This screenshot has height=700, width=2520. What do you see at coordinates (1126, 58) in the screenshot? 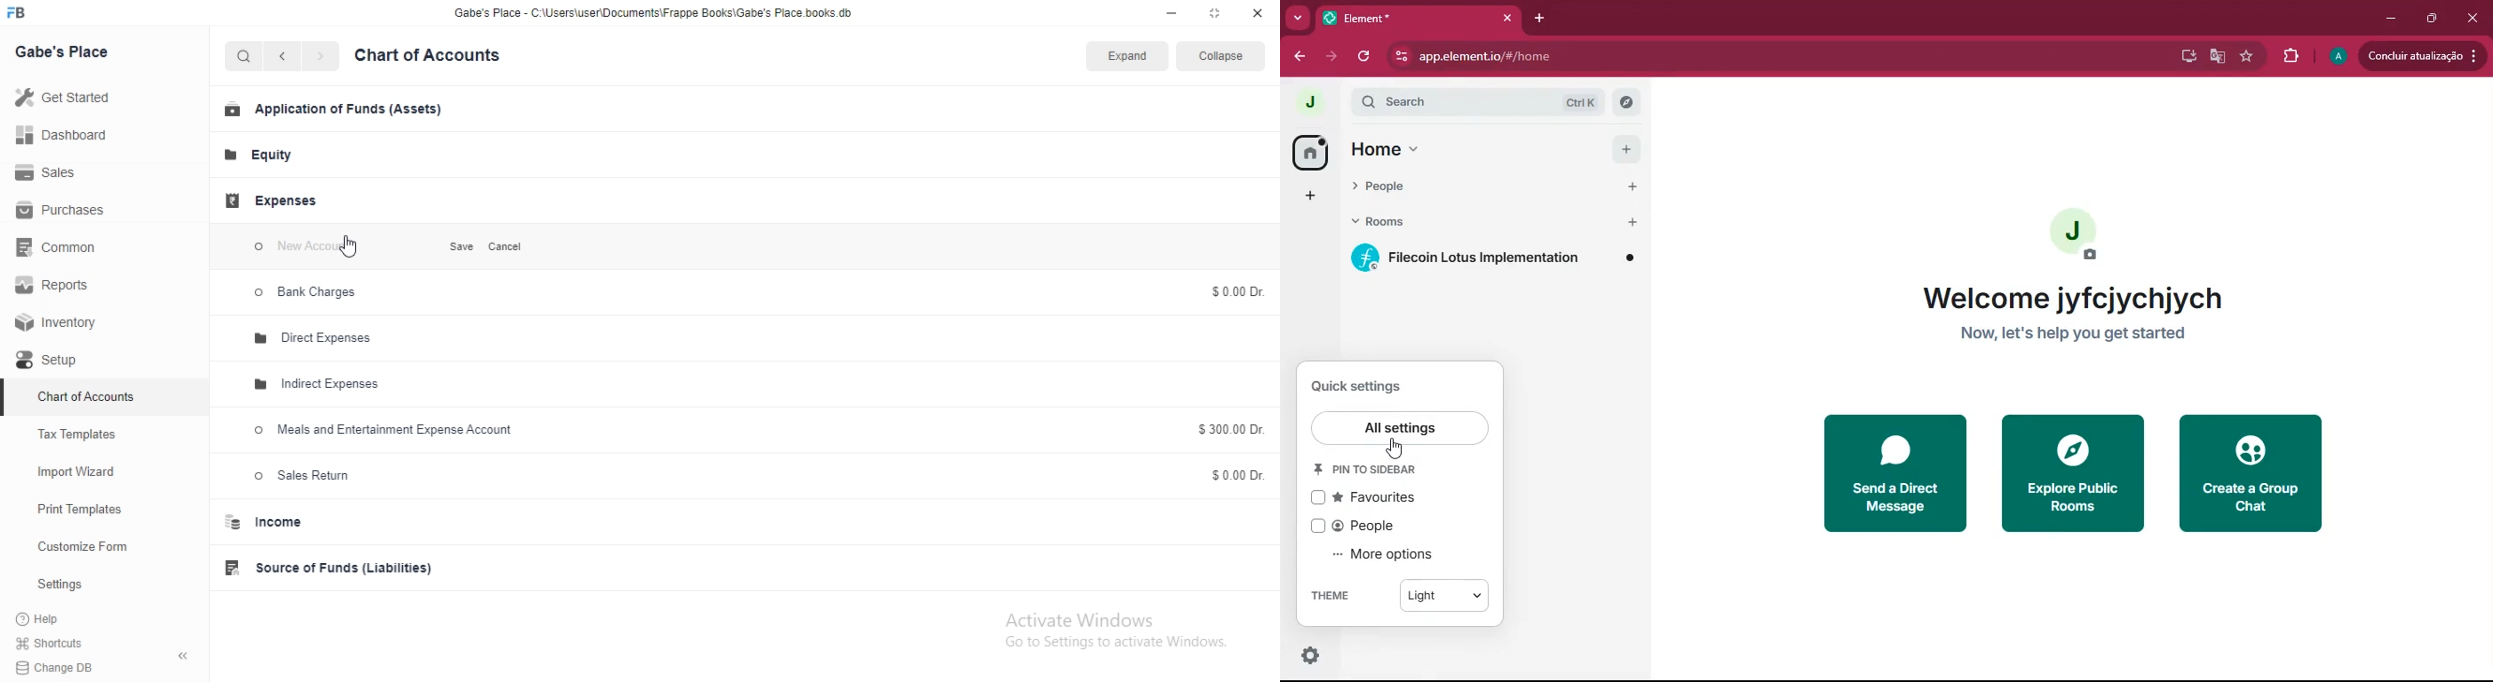
I see `Expand` at bounding box center [1126, 58].